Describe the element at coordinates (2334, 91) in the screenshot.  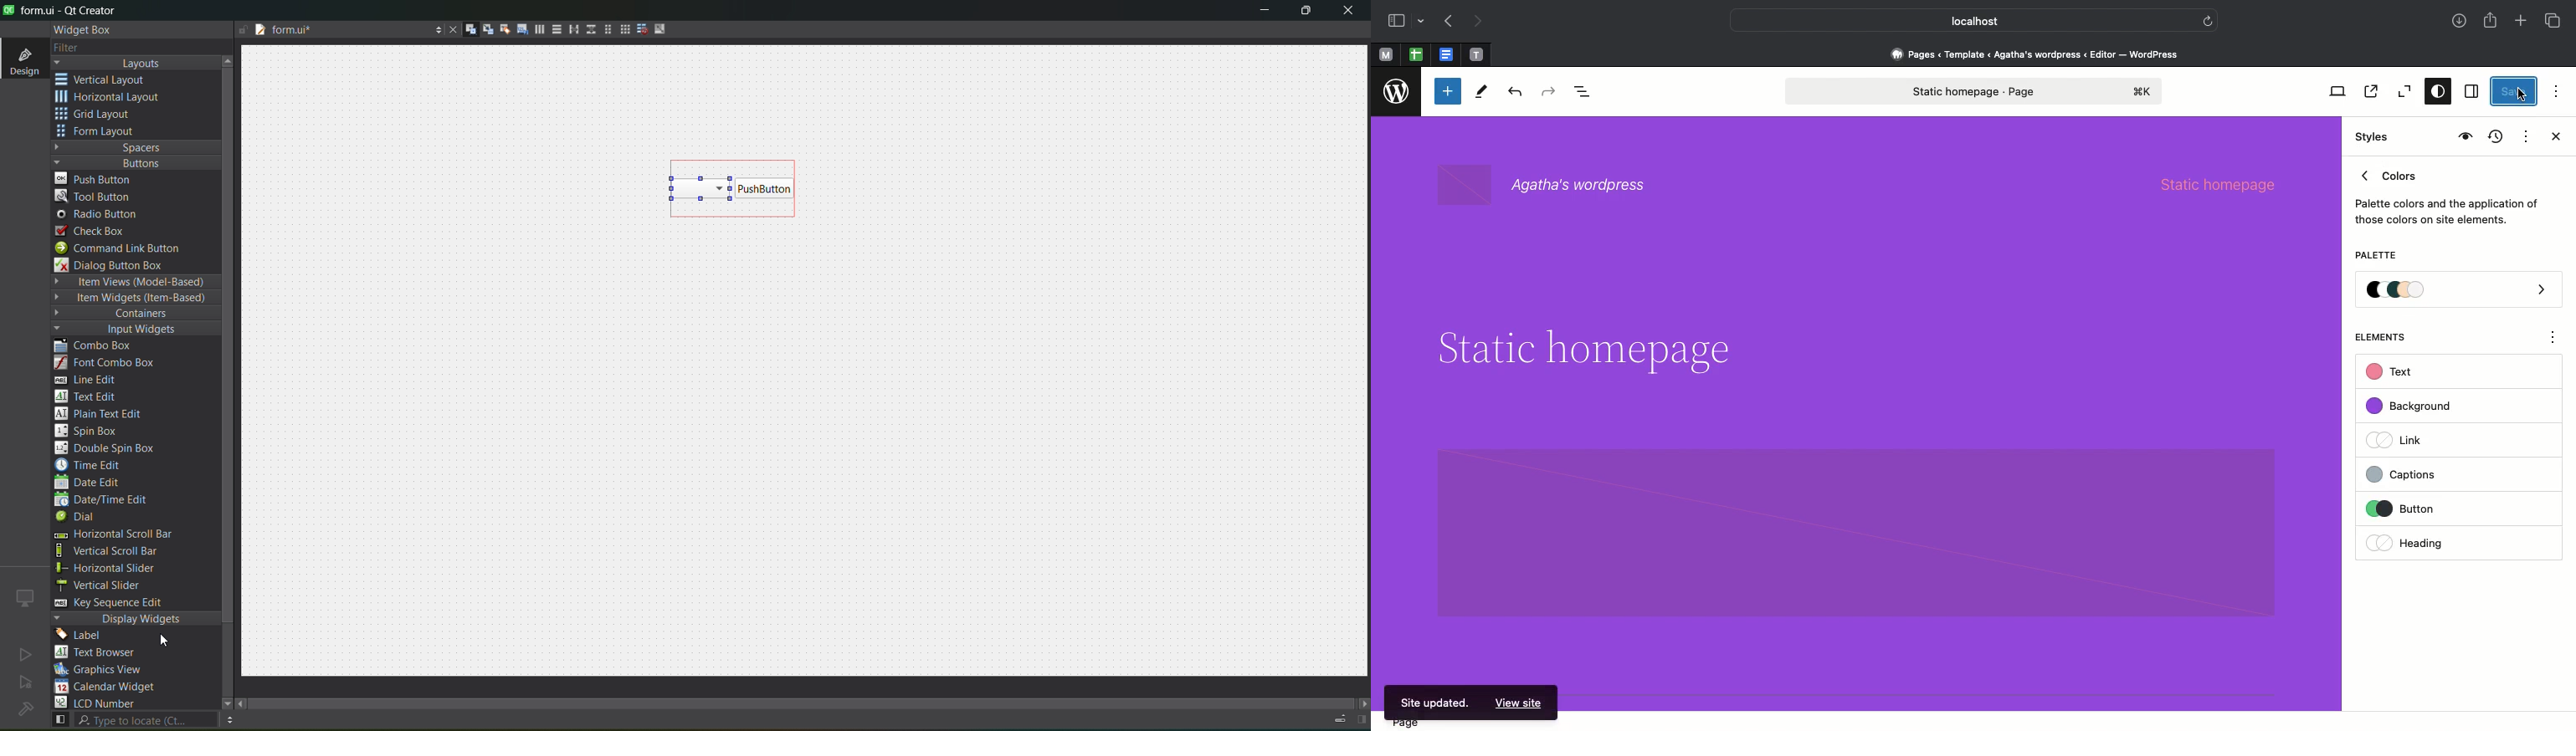
I see `View` at that location.